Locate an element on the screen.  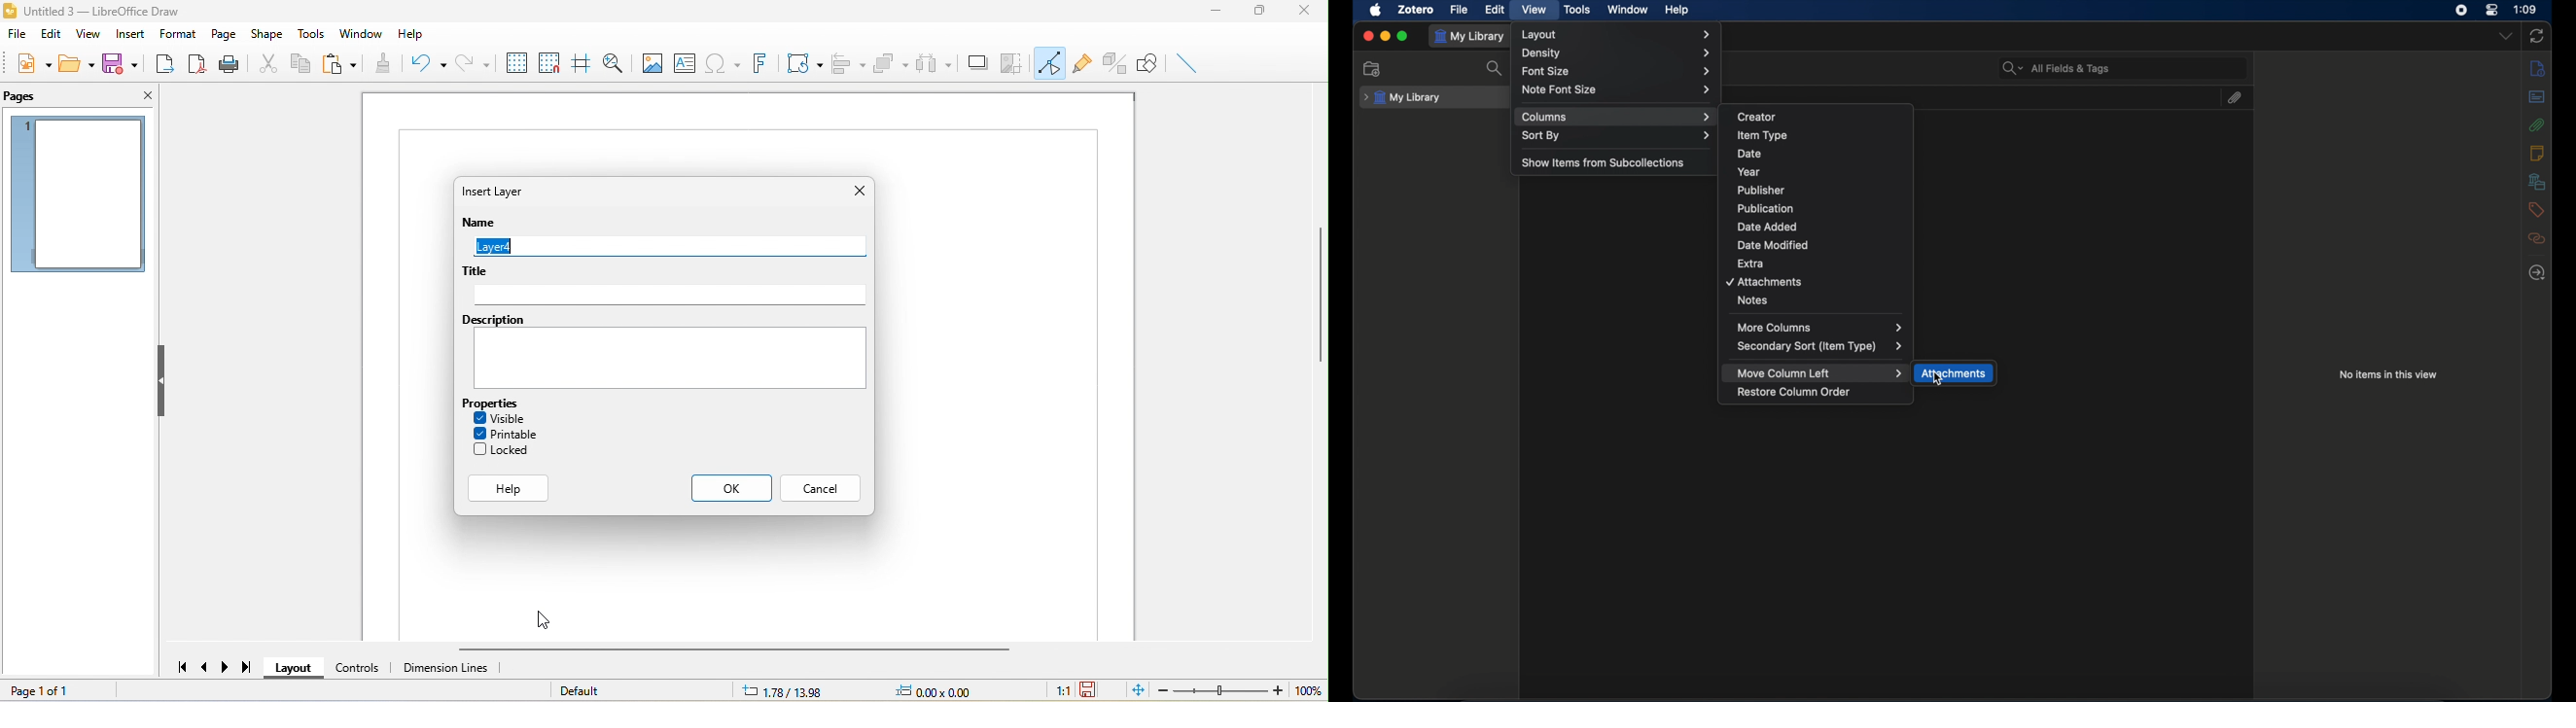
close is located at coordinates (1368, 35).